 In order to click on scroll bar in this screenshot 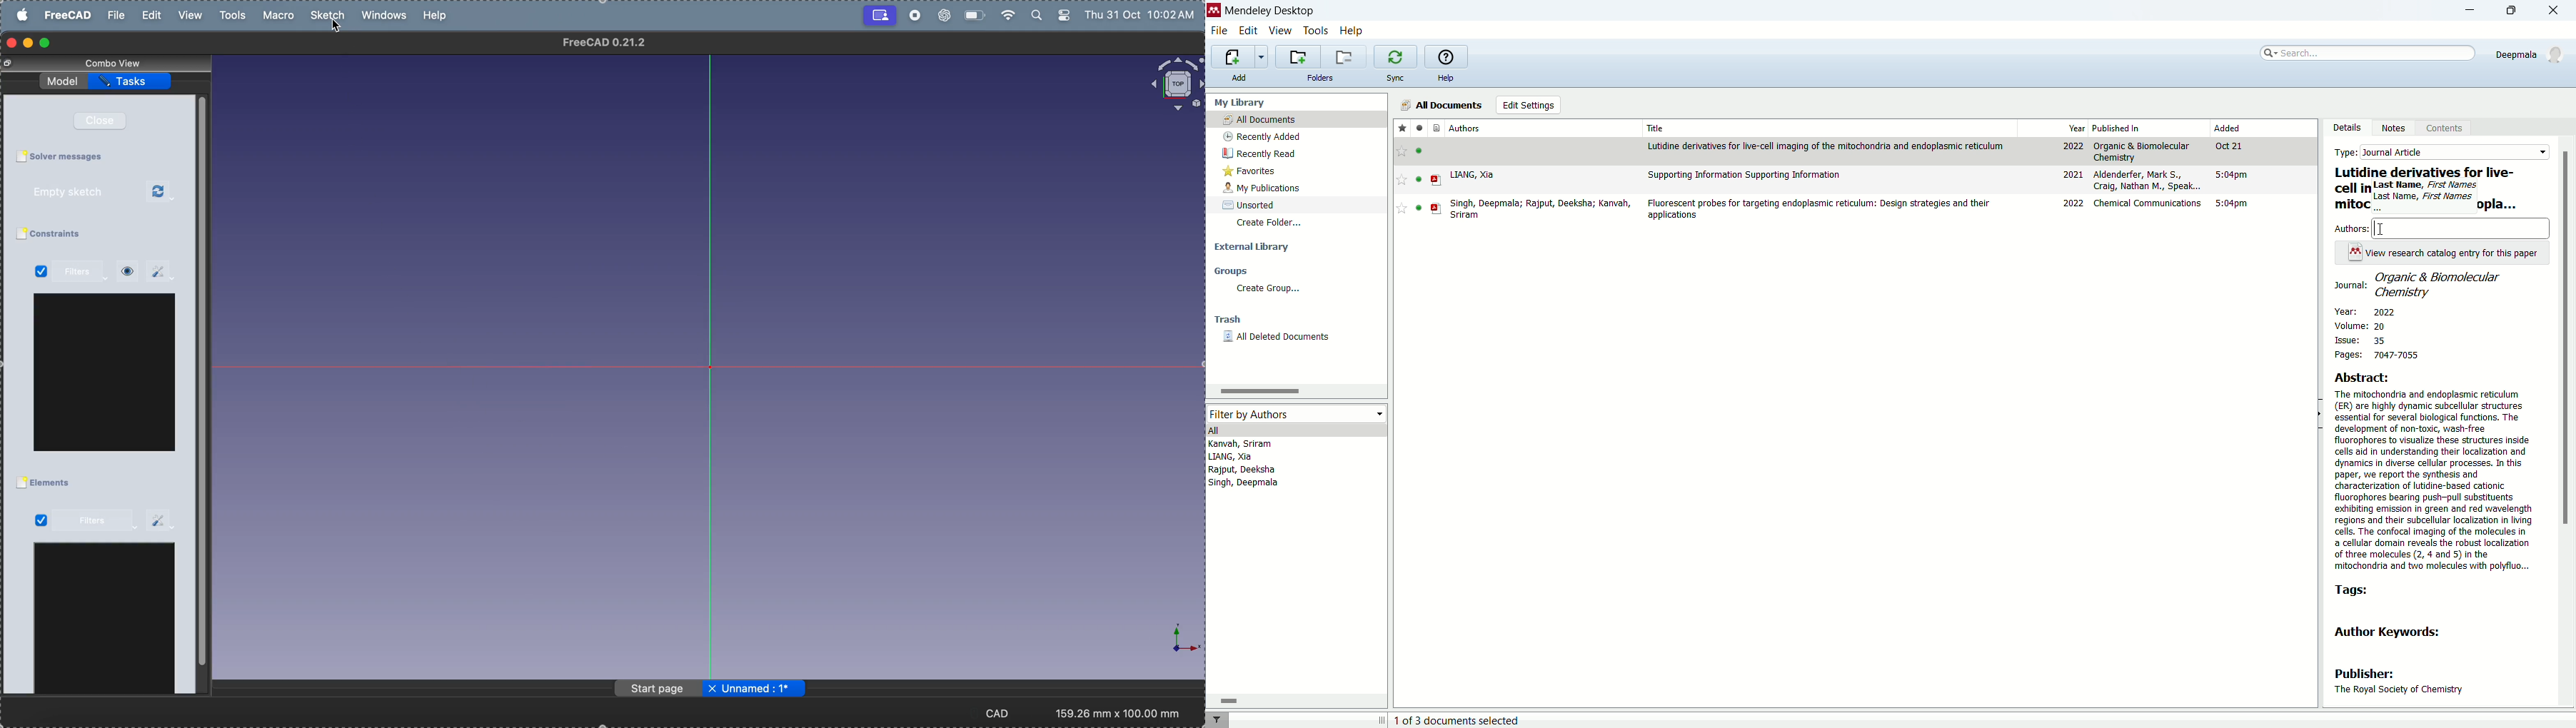, I will do `click(2567, 422)`.